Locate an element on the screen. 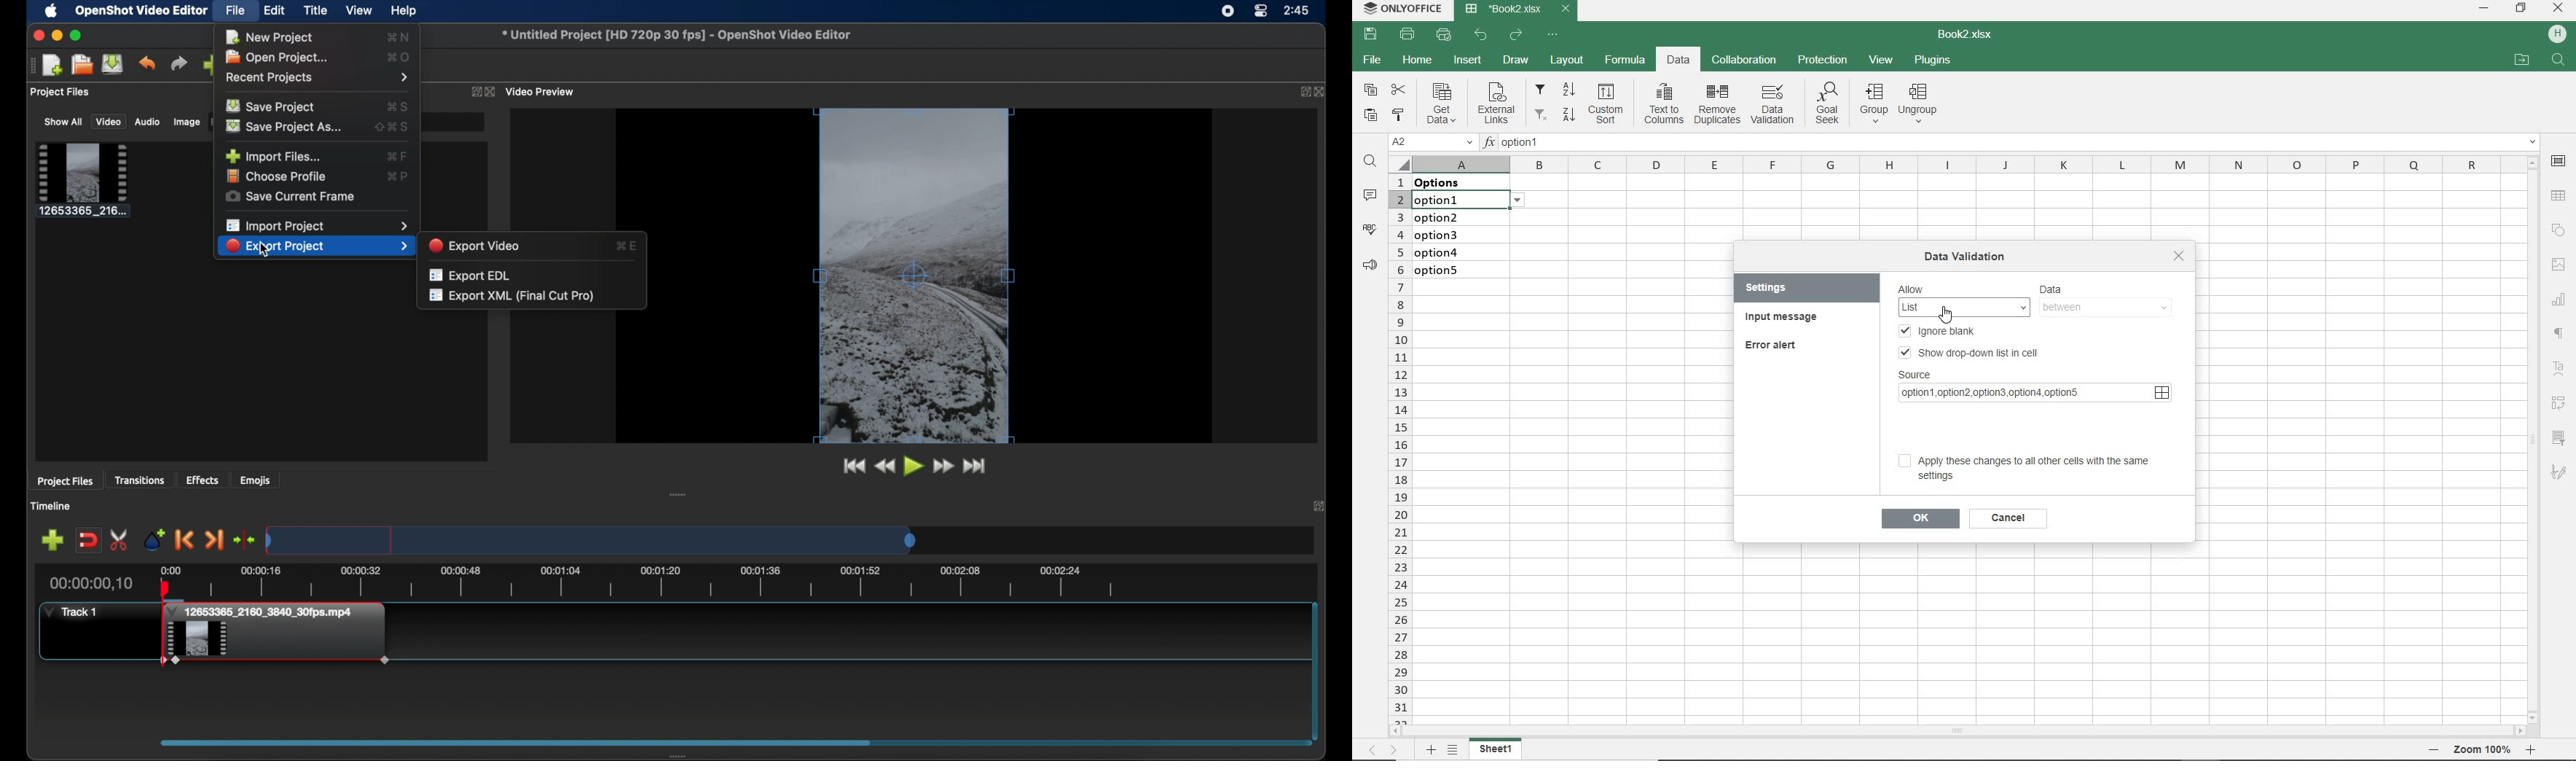  DATA is located at coordinates (1680, 61).